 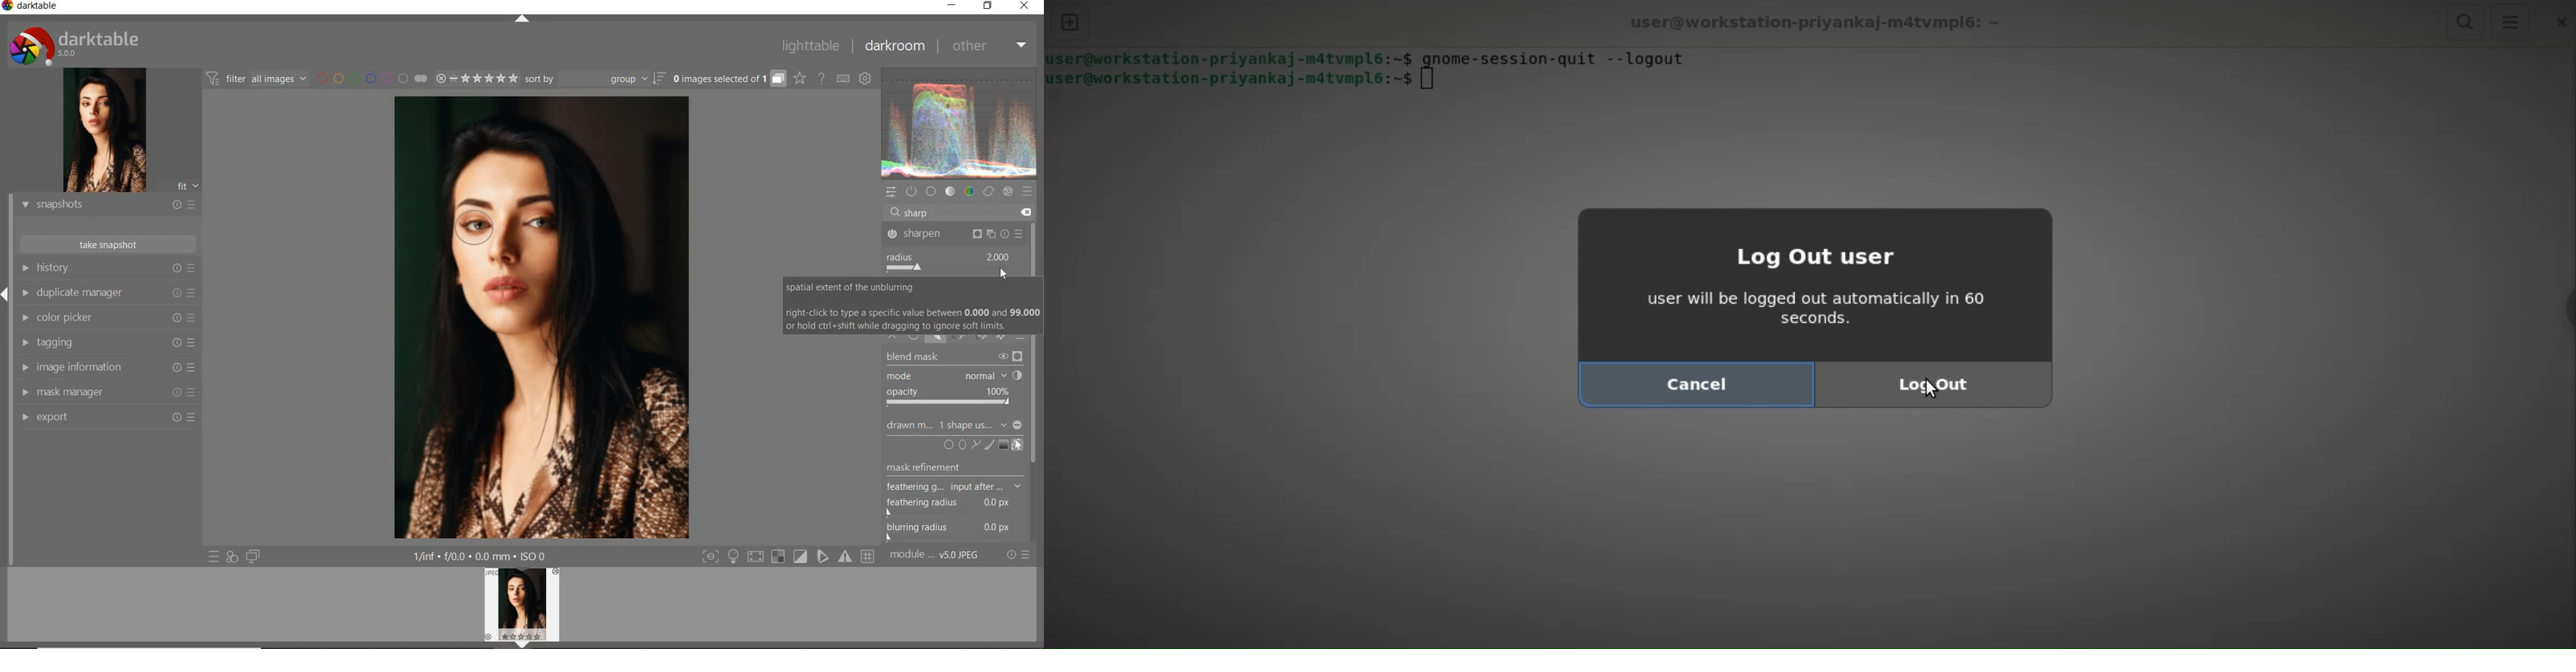 What do you see at coordinates (989, 7) in the screenshot?
I see `restore` at bounding box center [989, 7].